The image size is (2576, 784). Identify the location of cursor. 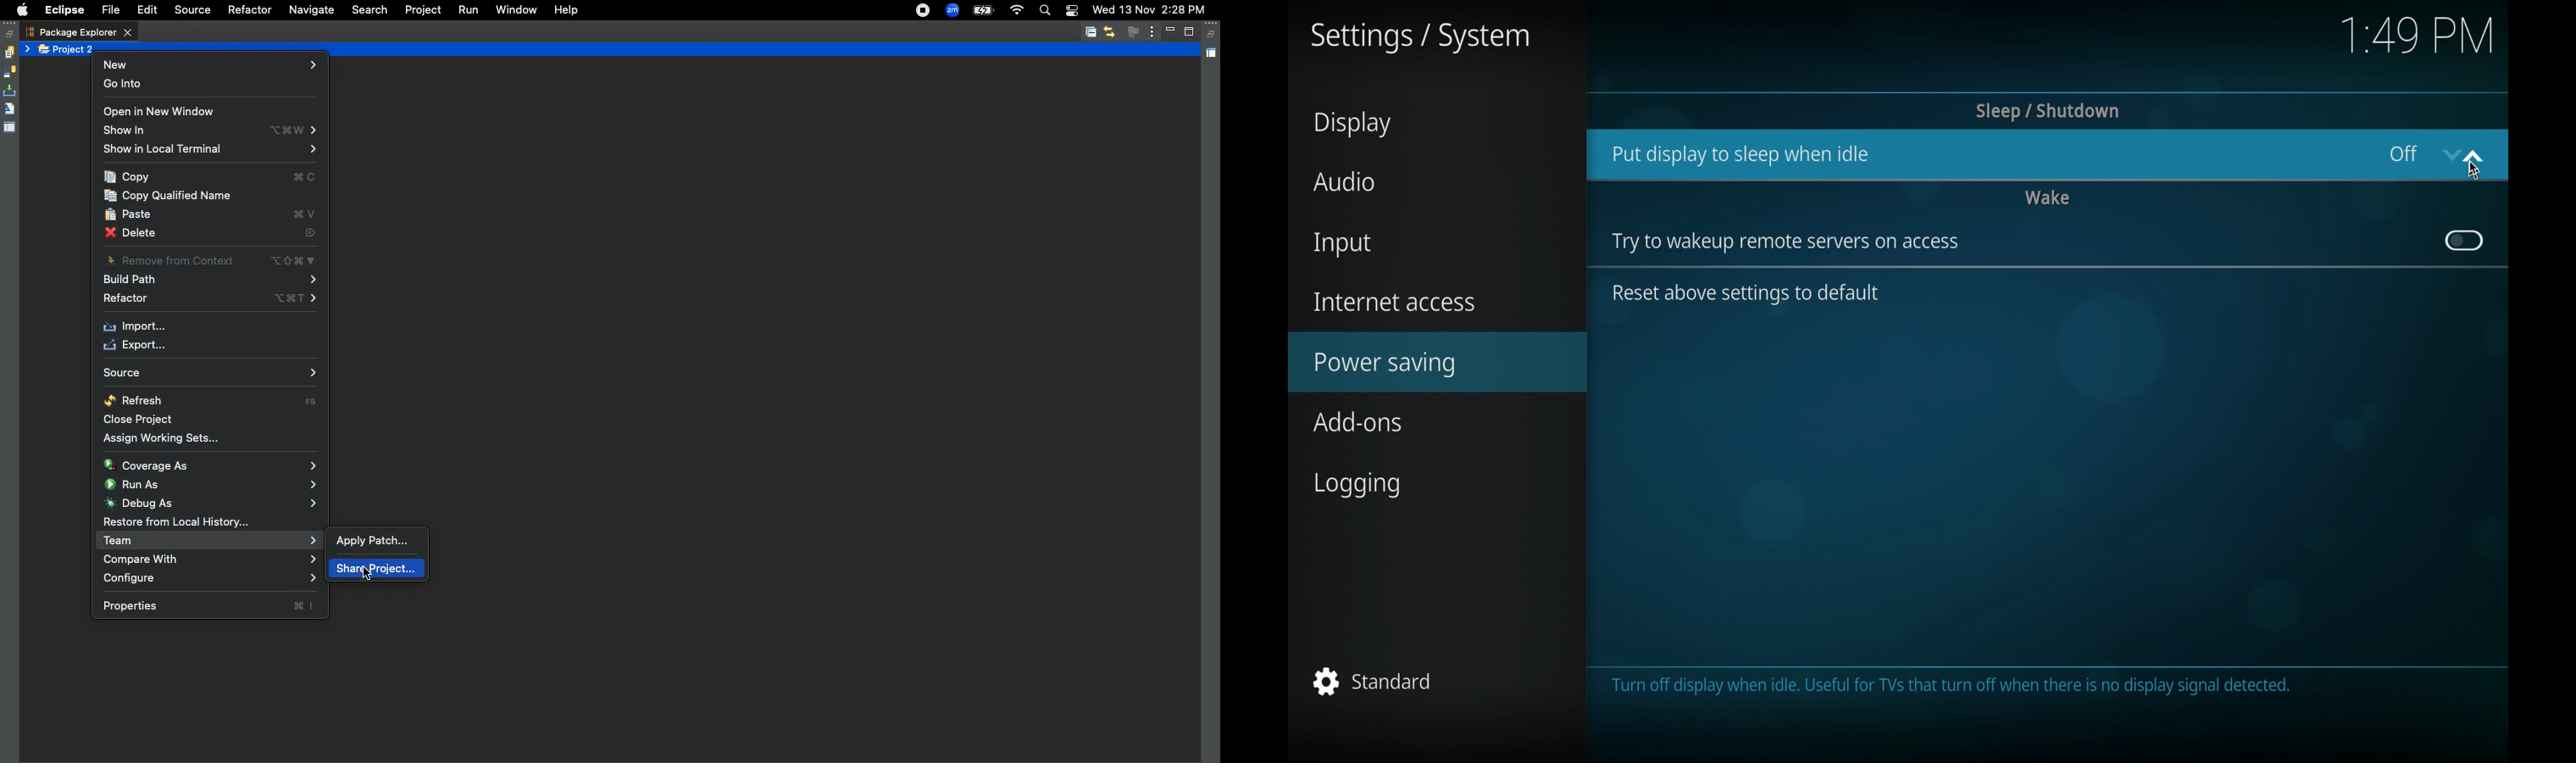
(2474, 171).